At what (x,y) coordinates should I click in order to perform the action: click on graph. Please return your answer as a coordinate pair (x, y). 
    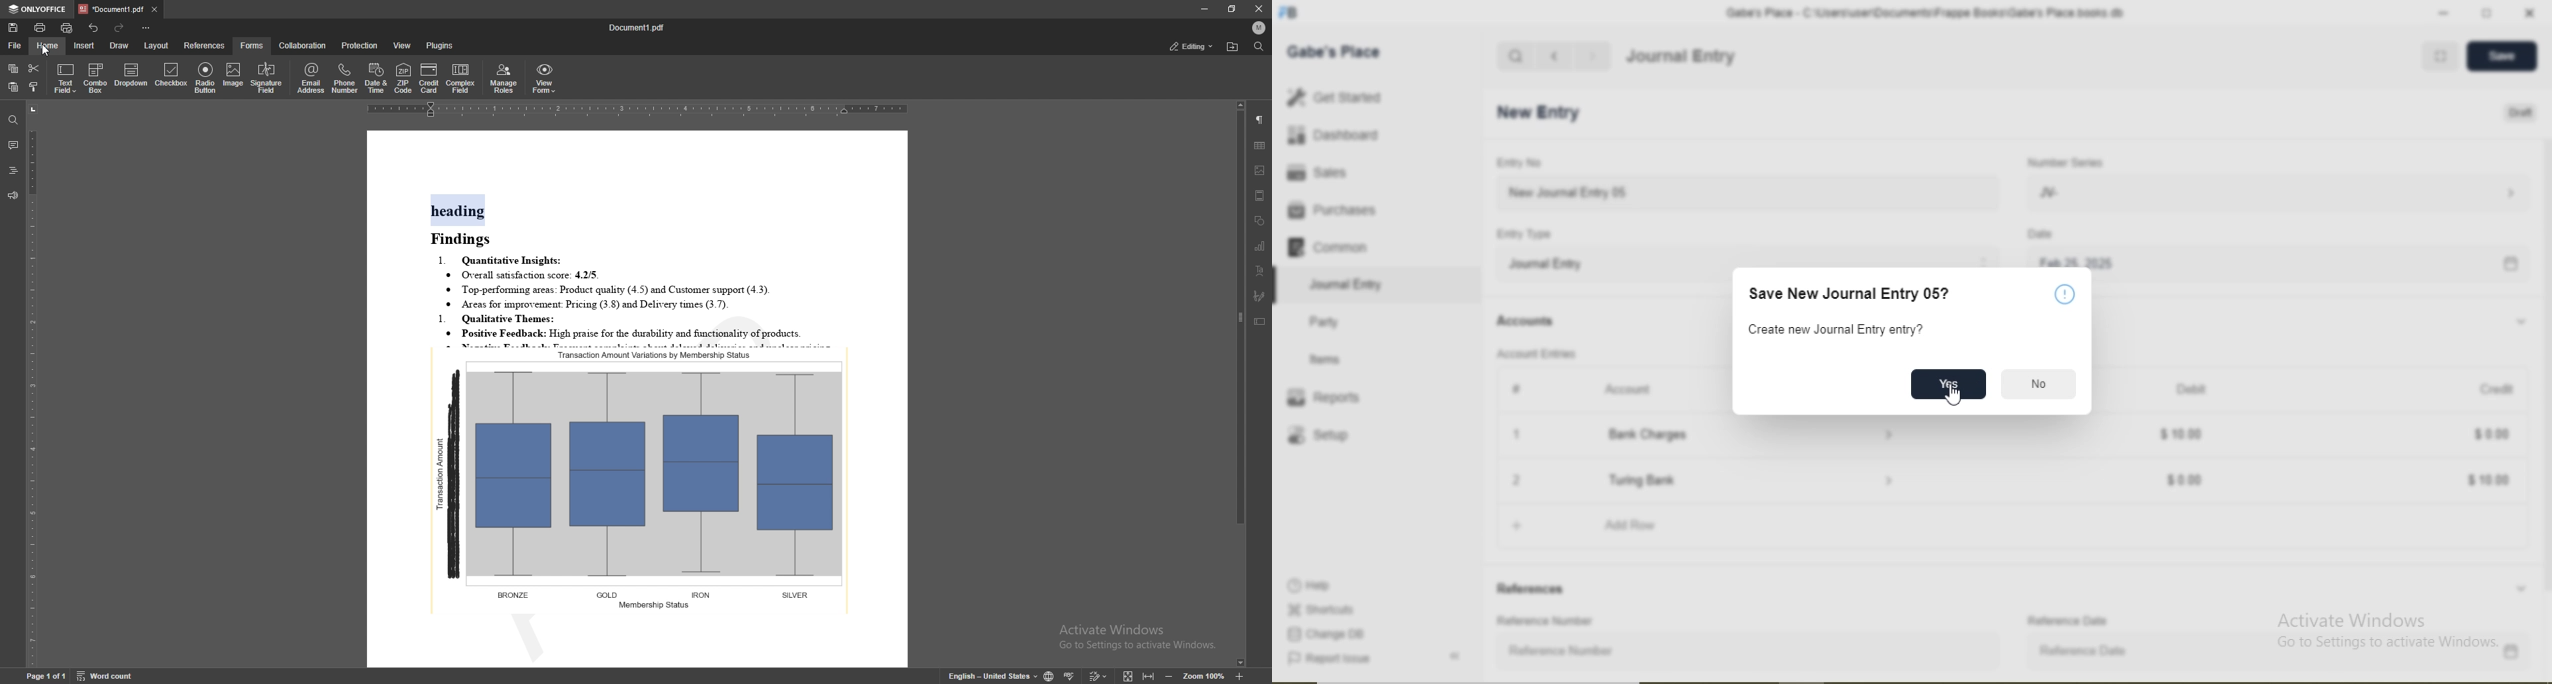
    Looking at the image, I should click on (643, 479).